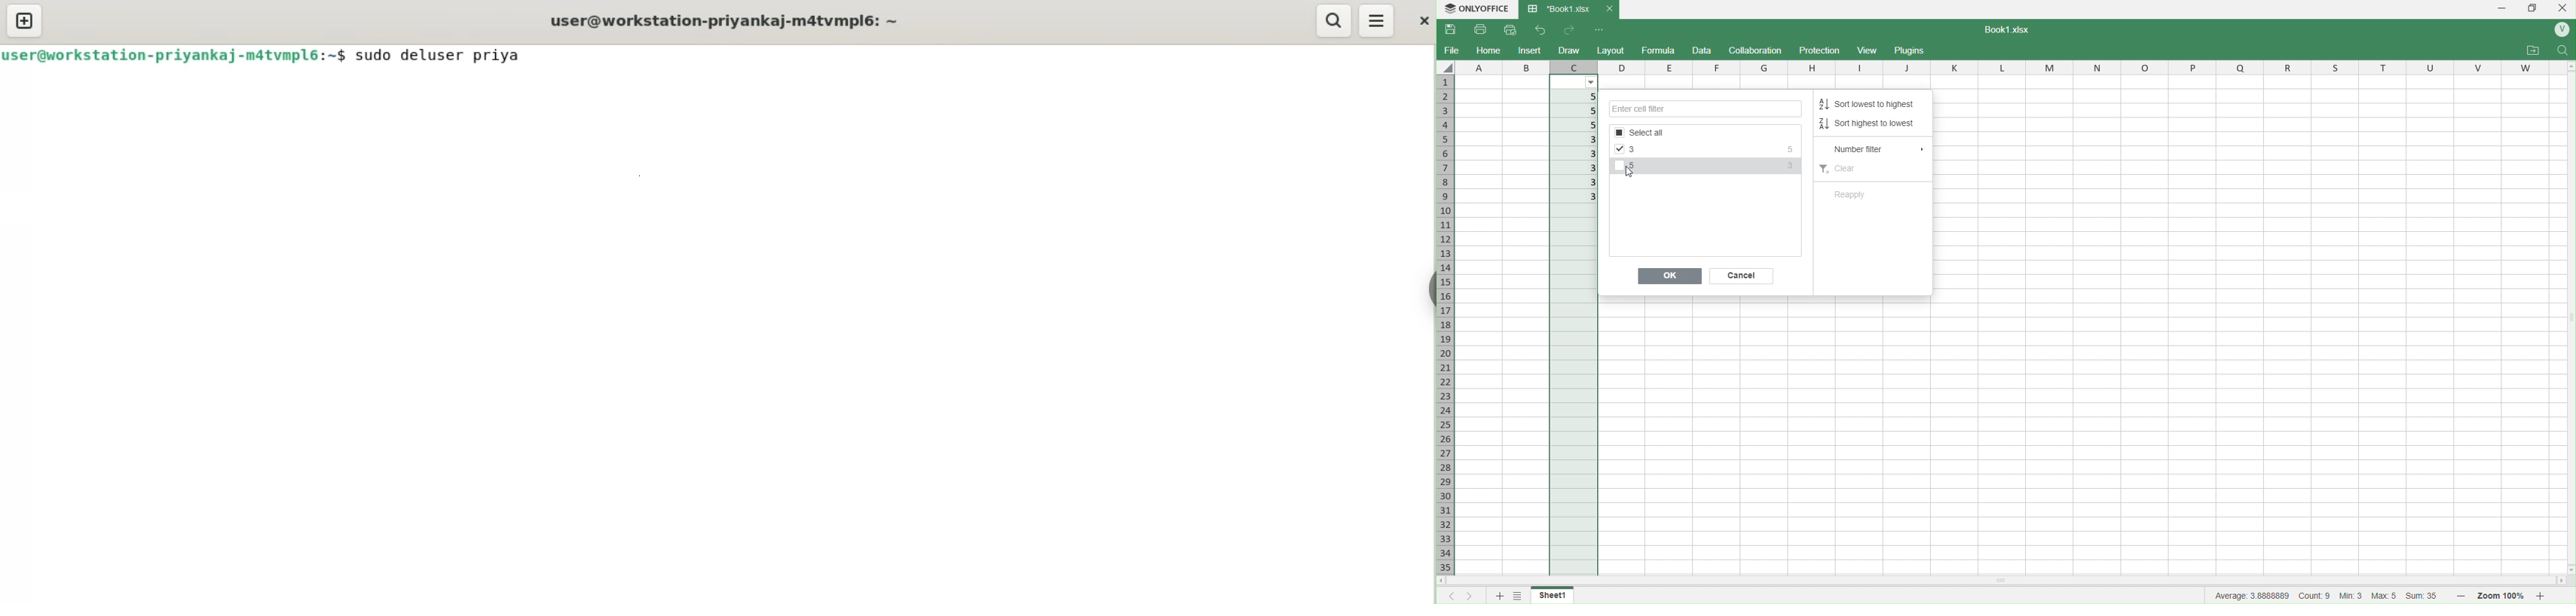 The width and height of the screenshot is (2576, 616). What do you see at coordinates (1488, 51) in the screenshot?
I see `Home` at bounding box center [1488, 51].